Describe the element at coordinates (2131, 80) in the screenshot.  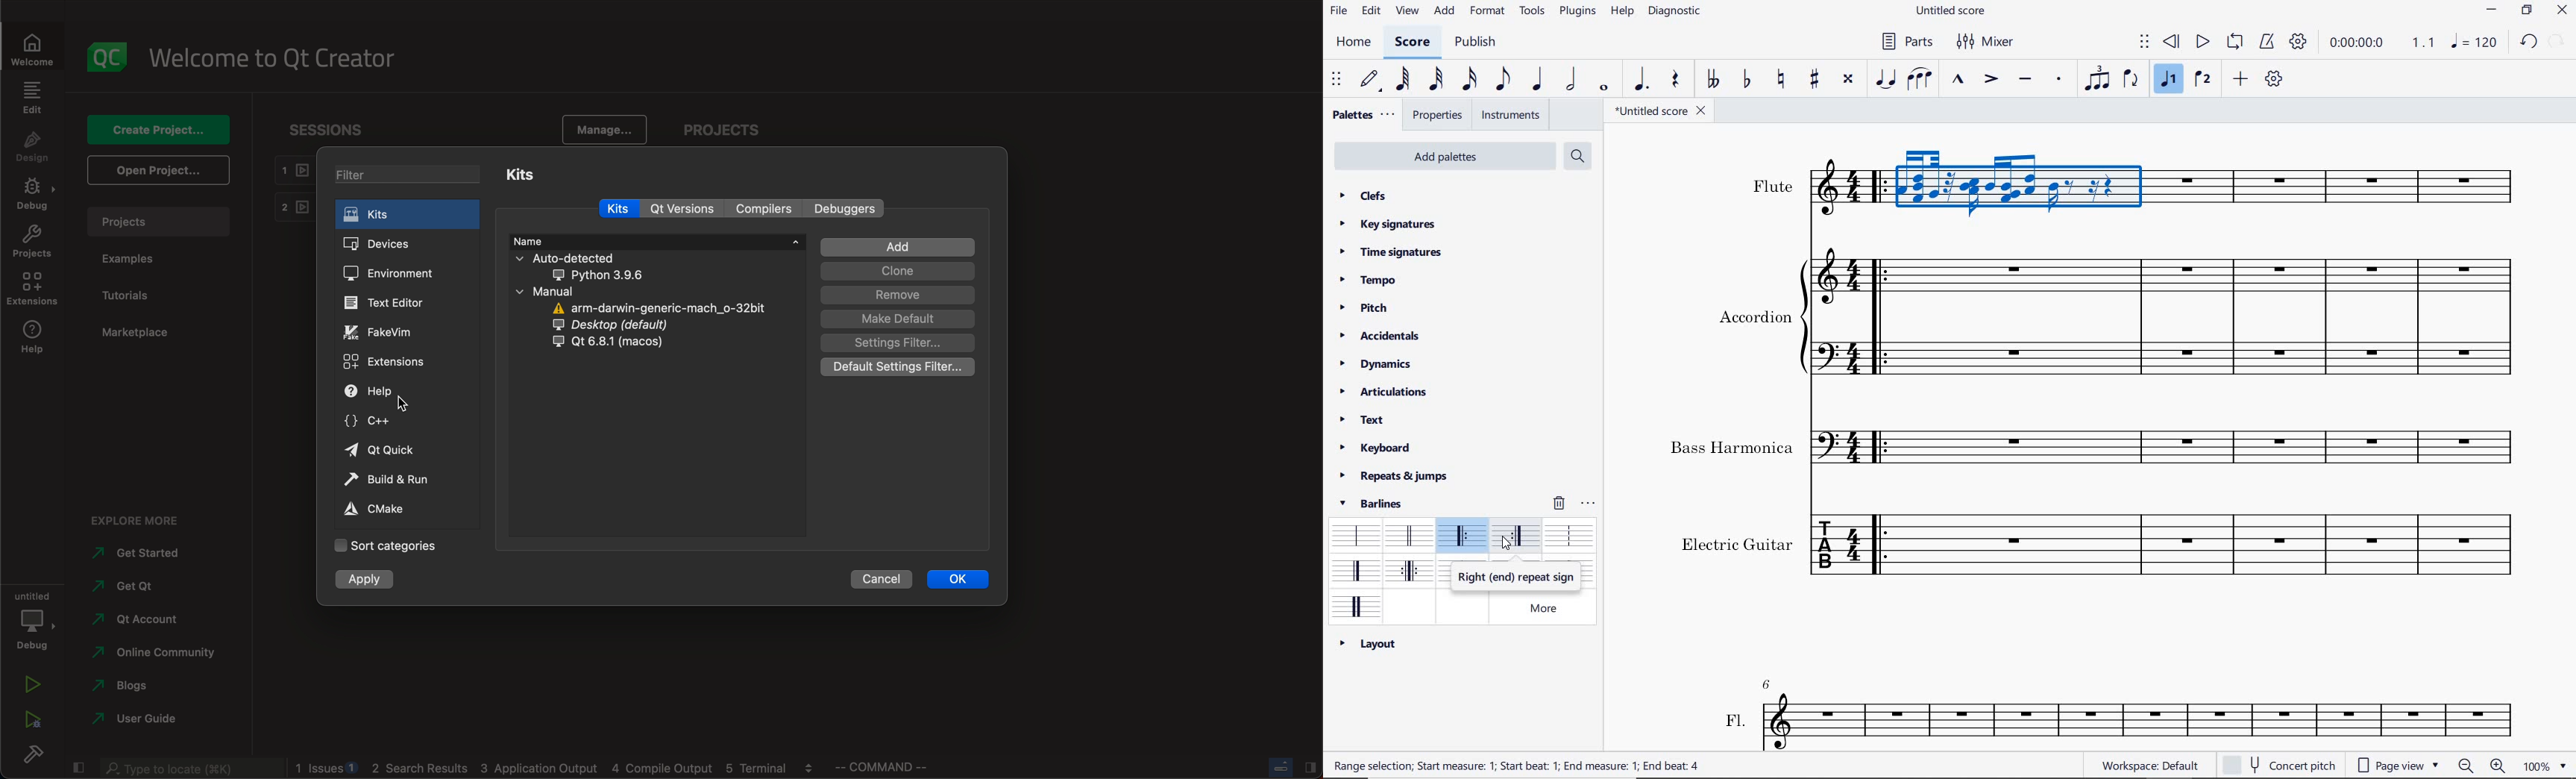
I see `flip direction` at that location.